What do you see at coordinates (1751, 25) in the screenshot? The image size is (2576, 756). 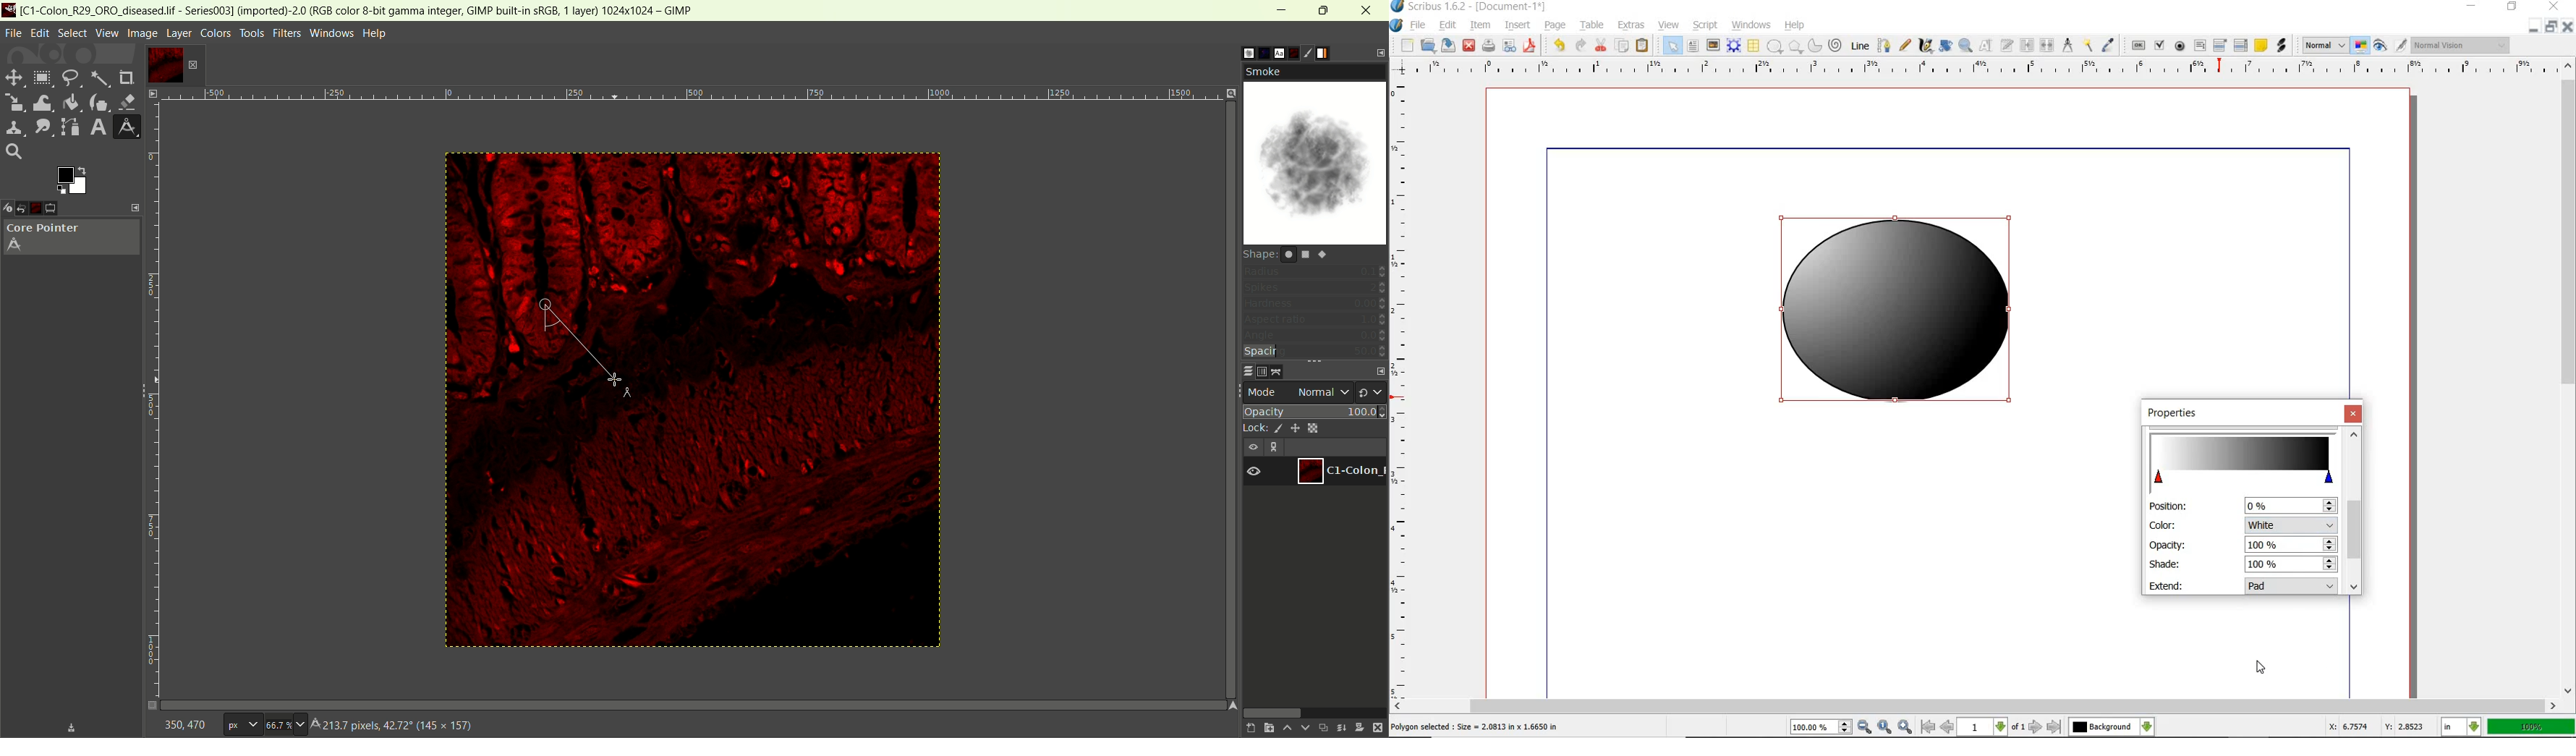 I see `WINDOWS` at bounding box center [1751, 25].